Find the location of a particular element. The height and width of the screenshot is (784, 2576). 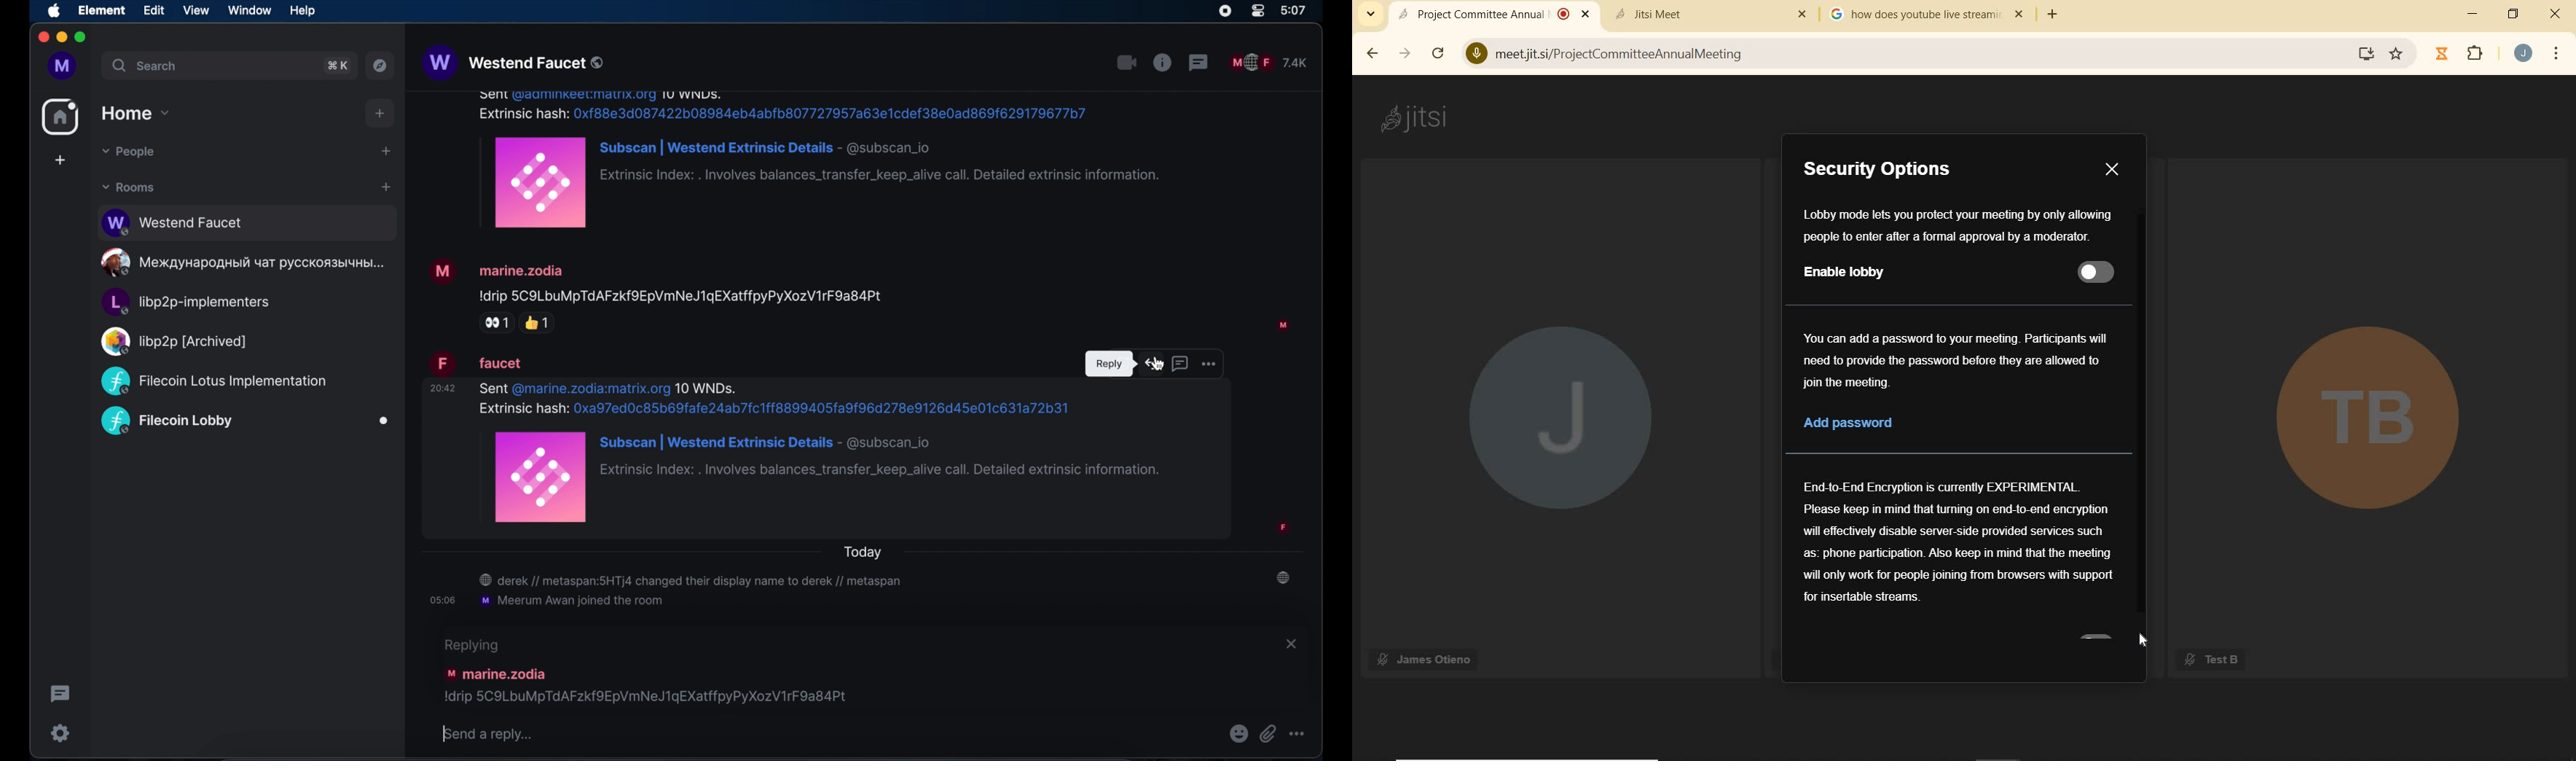

tooltip is located at coordinates (1108, 365).